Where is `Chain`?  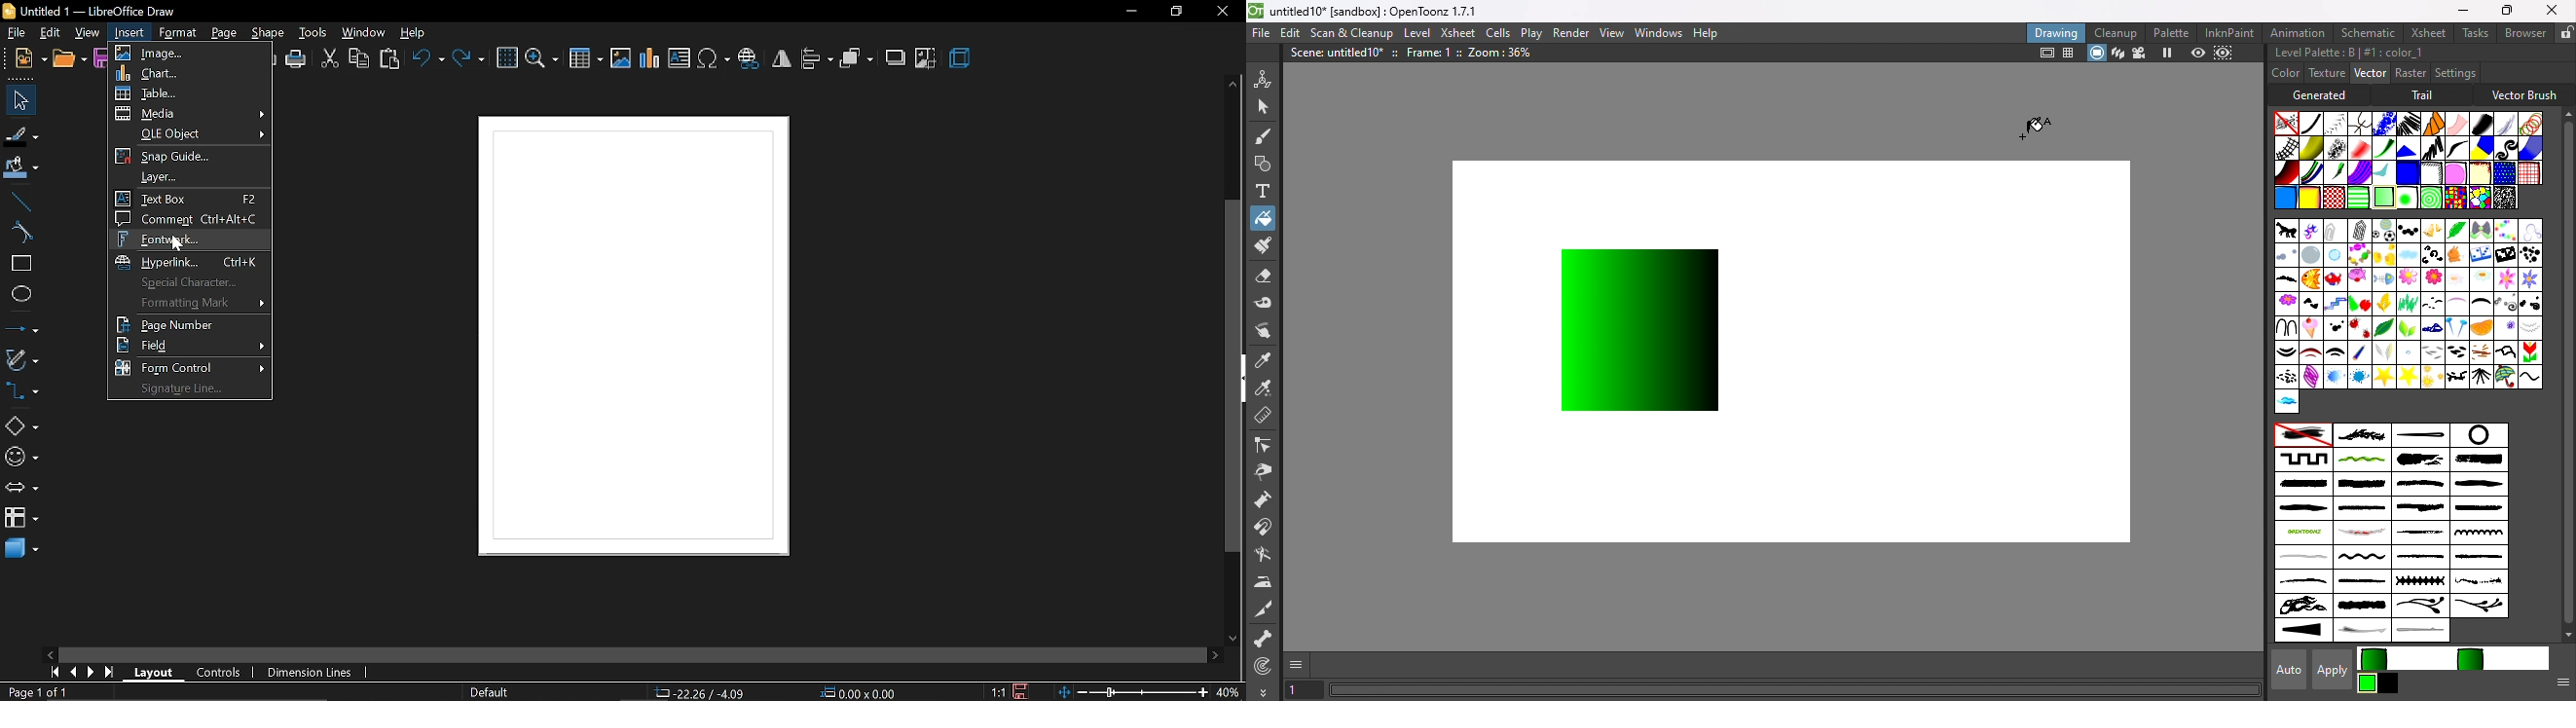
Chain is located at coordinates (2361, 123).